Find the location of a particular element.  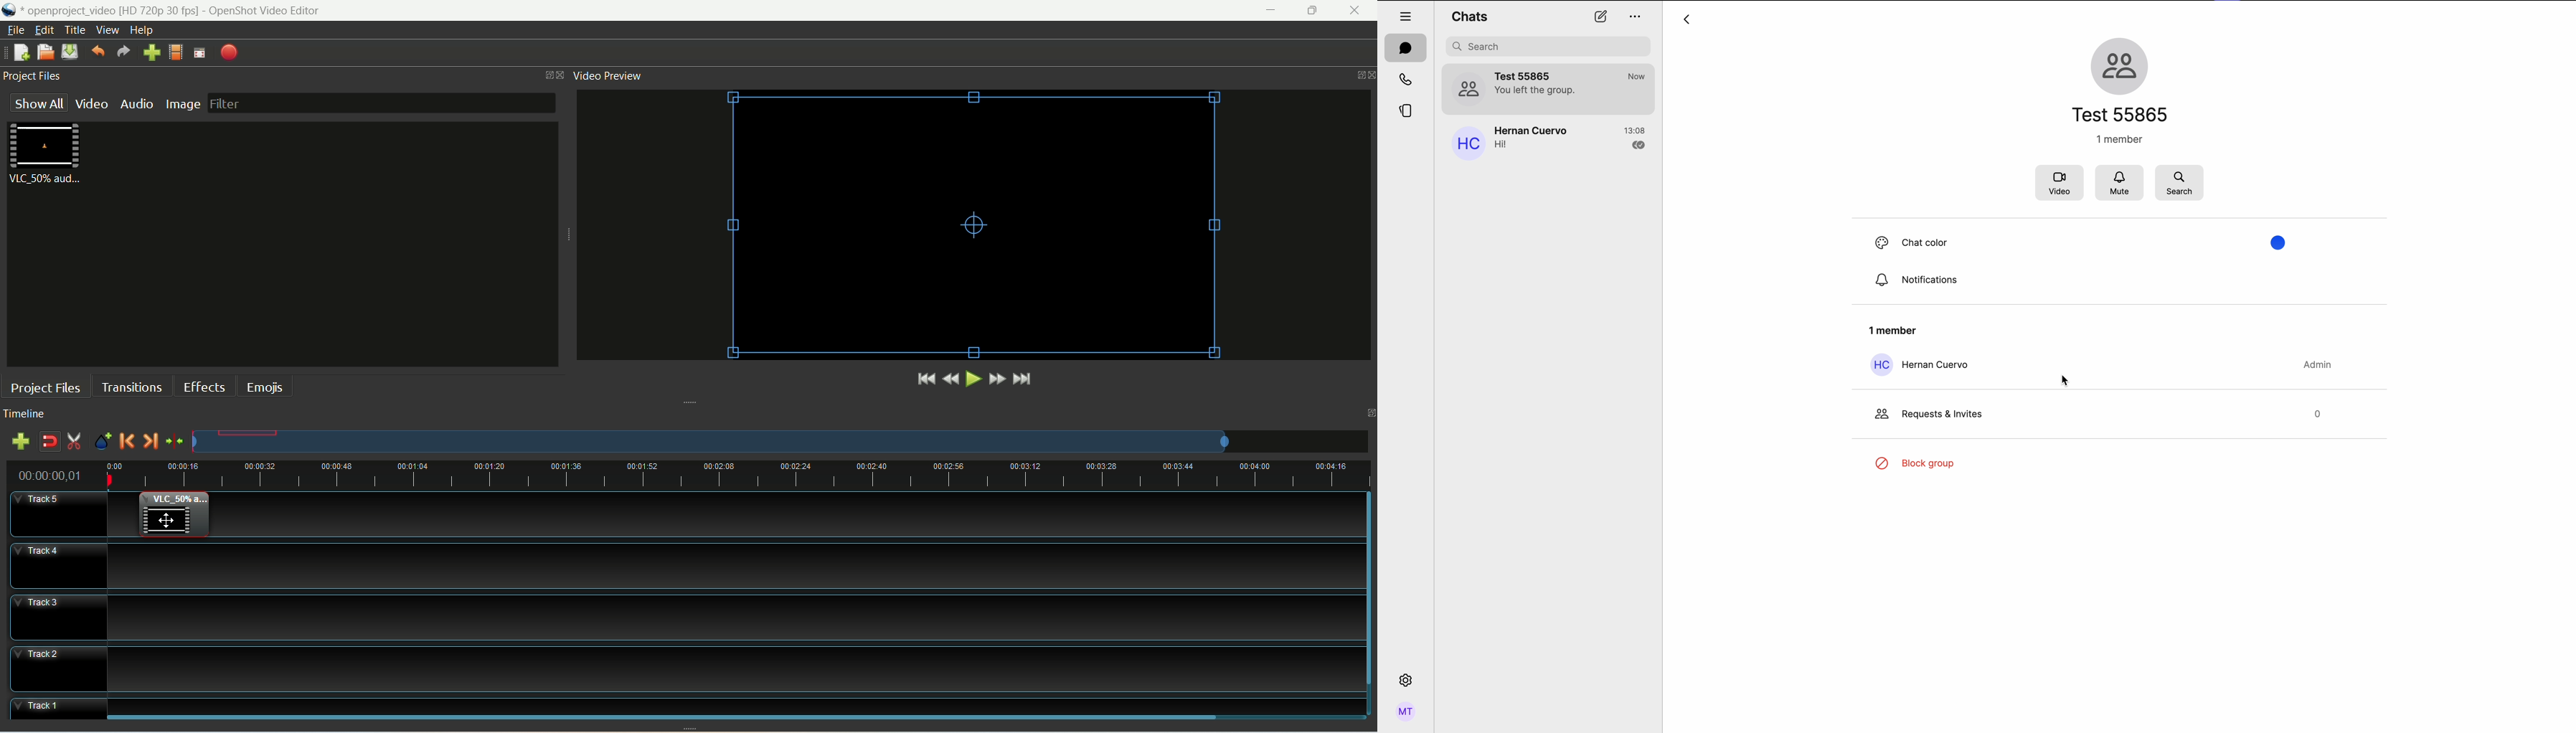

transition is located at coordinates (131, 386).